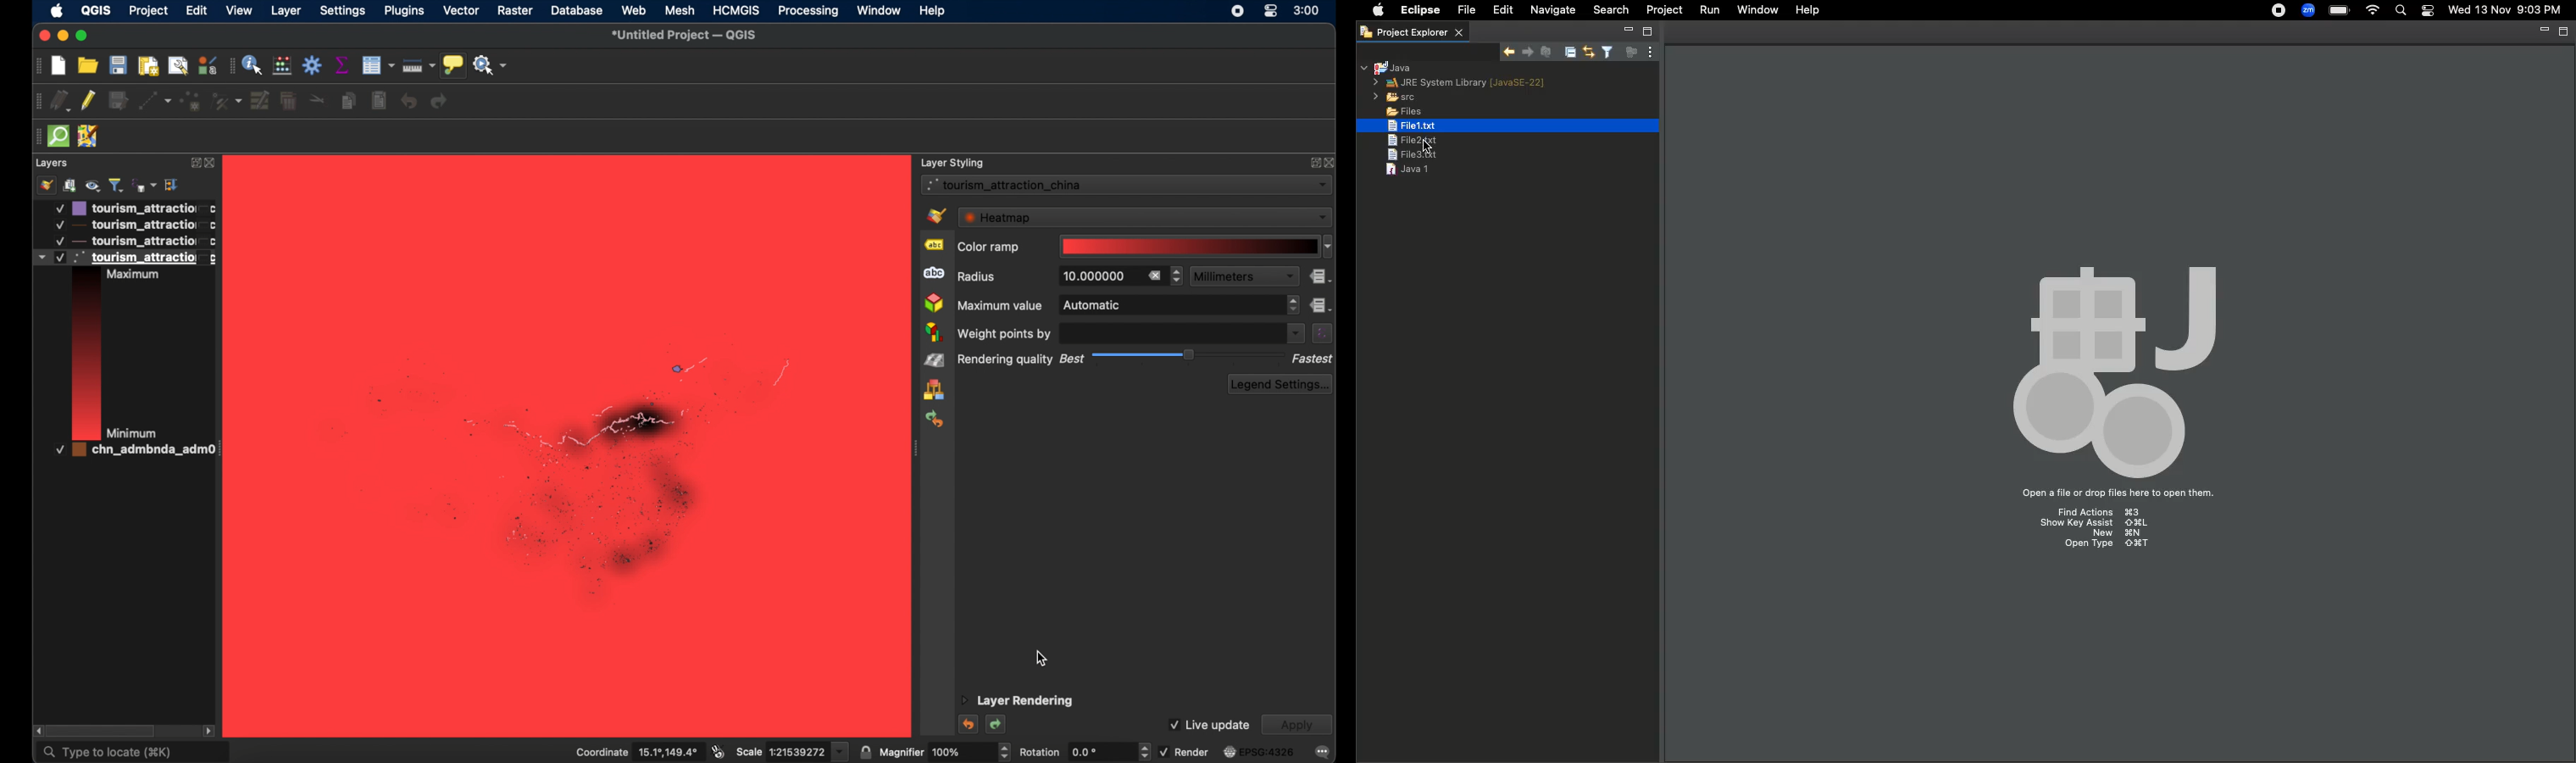 The height and width of the screenshot is (784, 2576). Describe the element at coordinates (1416, 125) in the screenshot. I see `Selected` at that location.